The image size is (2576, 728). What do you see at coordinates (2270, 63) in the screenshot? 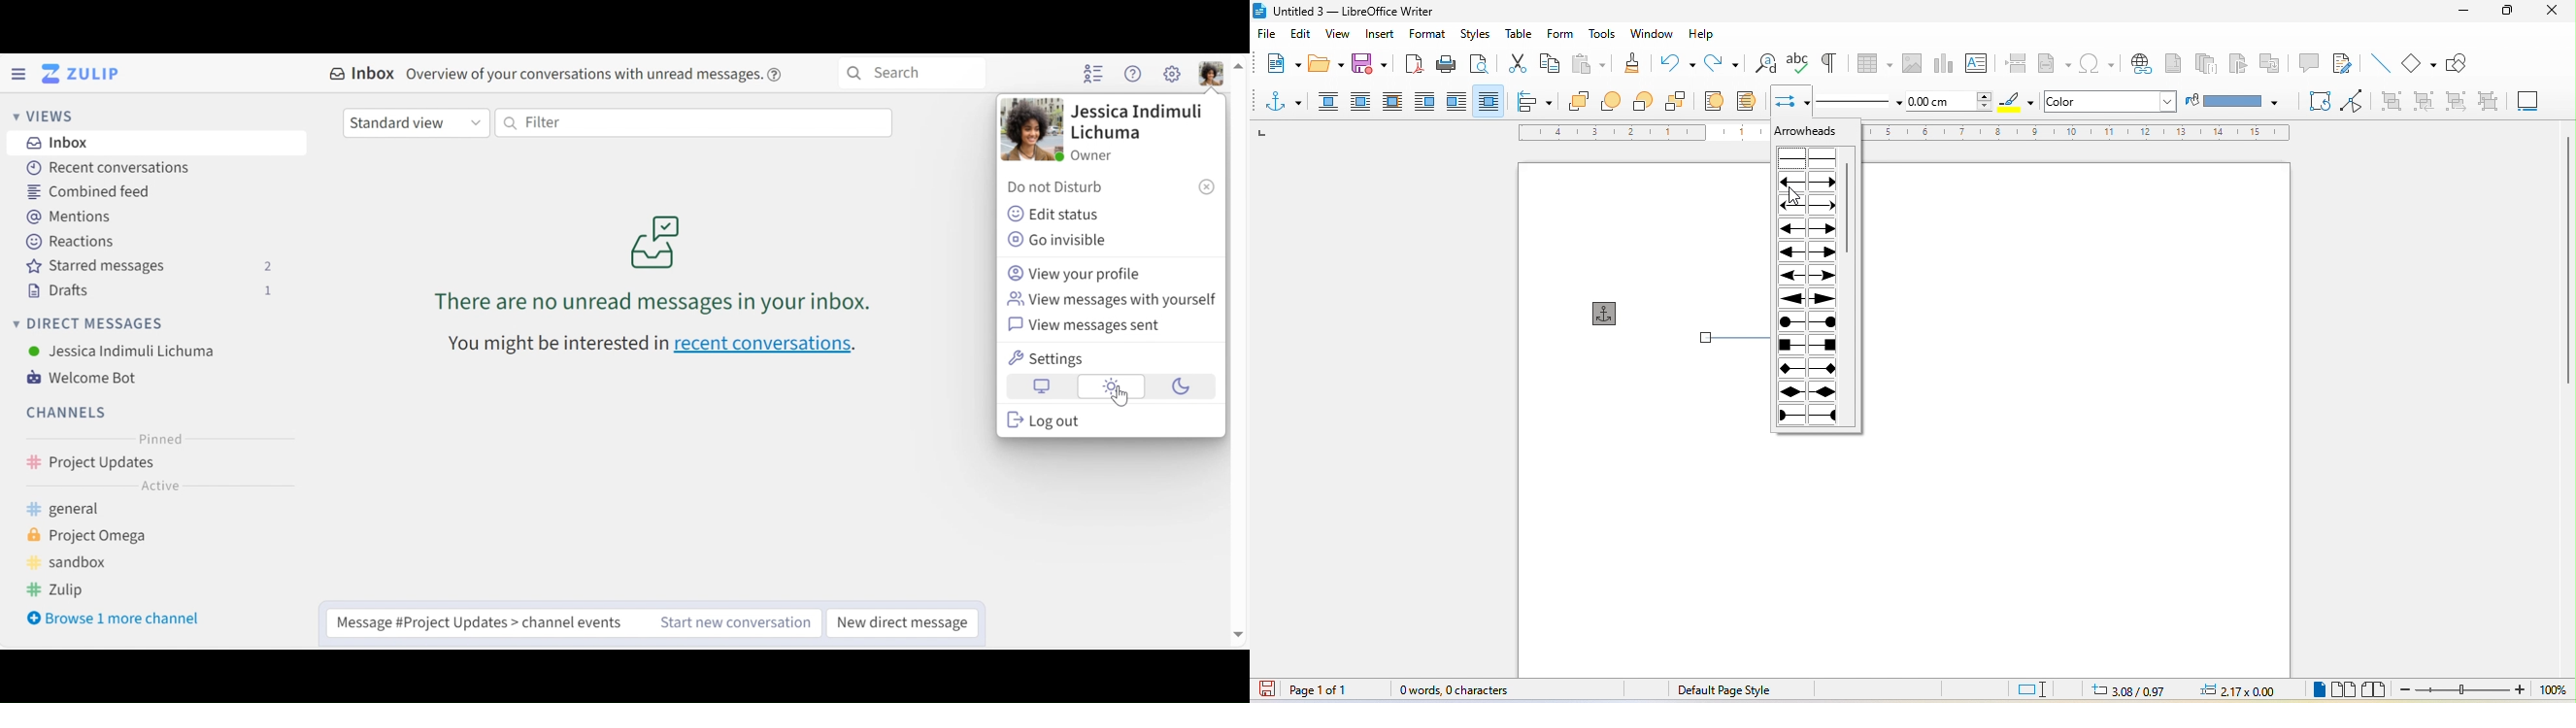
I see `cross reference` at bounding box center [2270, 63].